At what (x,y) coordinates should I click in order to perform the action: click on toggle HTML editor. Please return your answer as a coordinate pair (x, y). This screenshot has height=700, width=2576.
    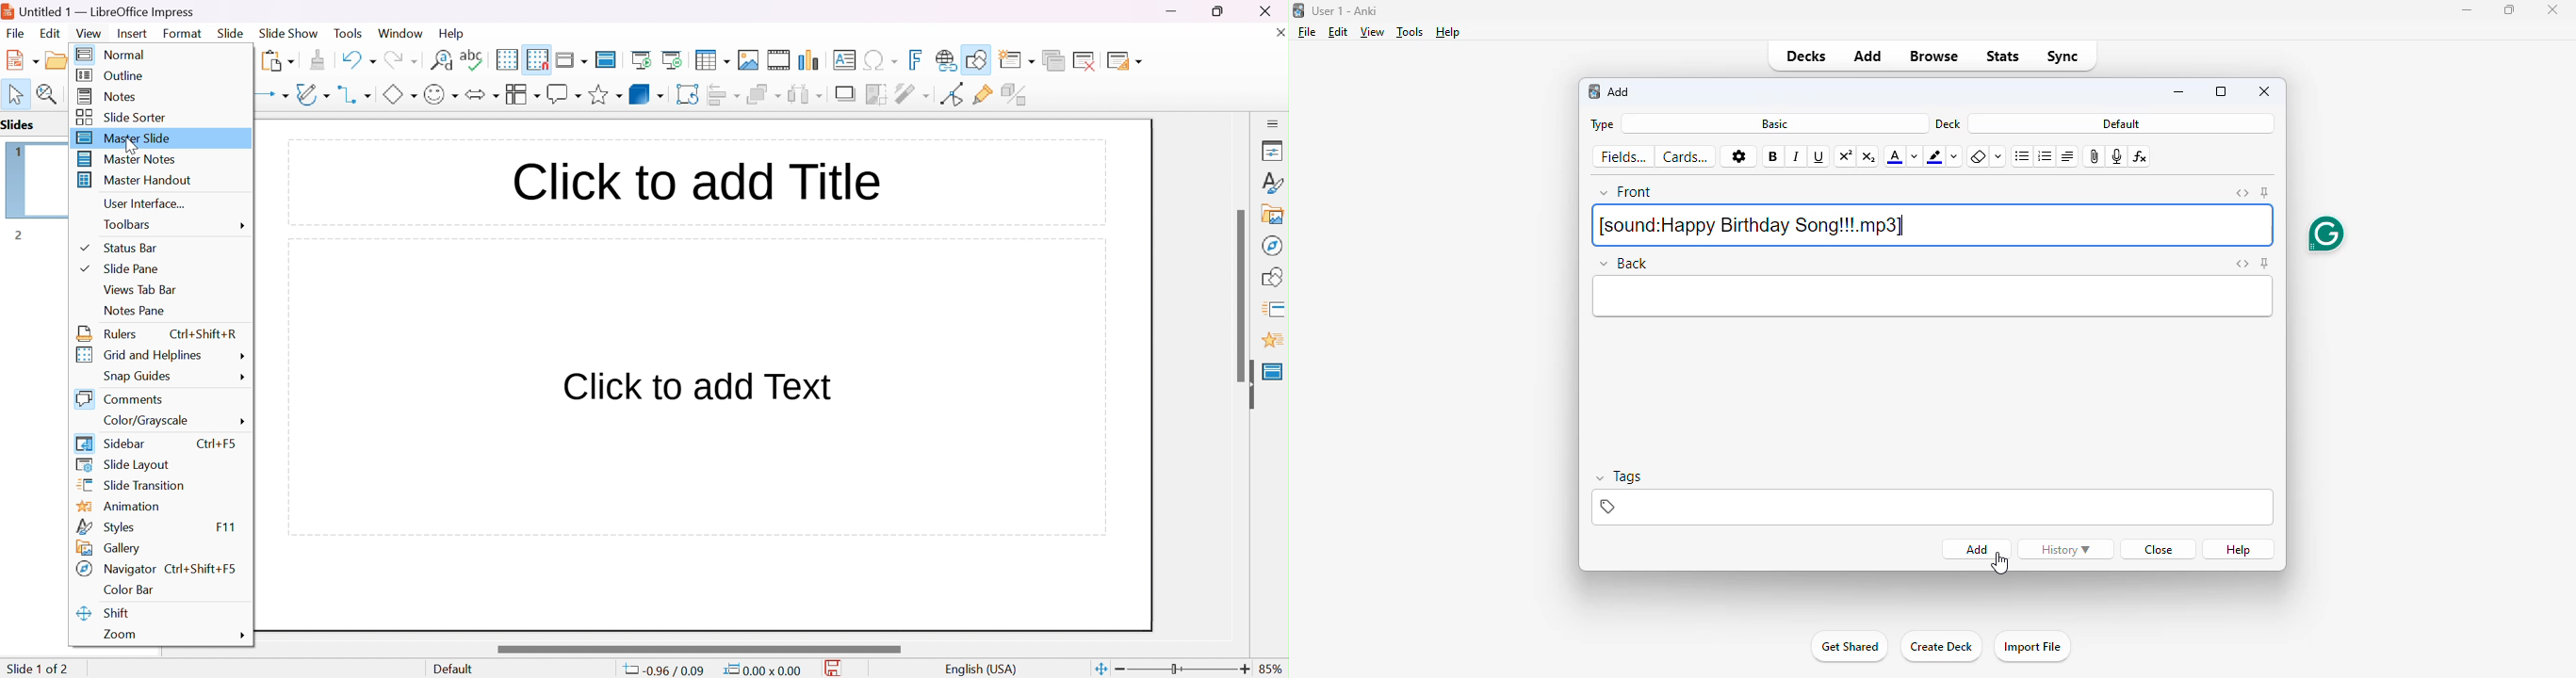
    Looking at the image, I should click on (2242, 264).